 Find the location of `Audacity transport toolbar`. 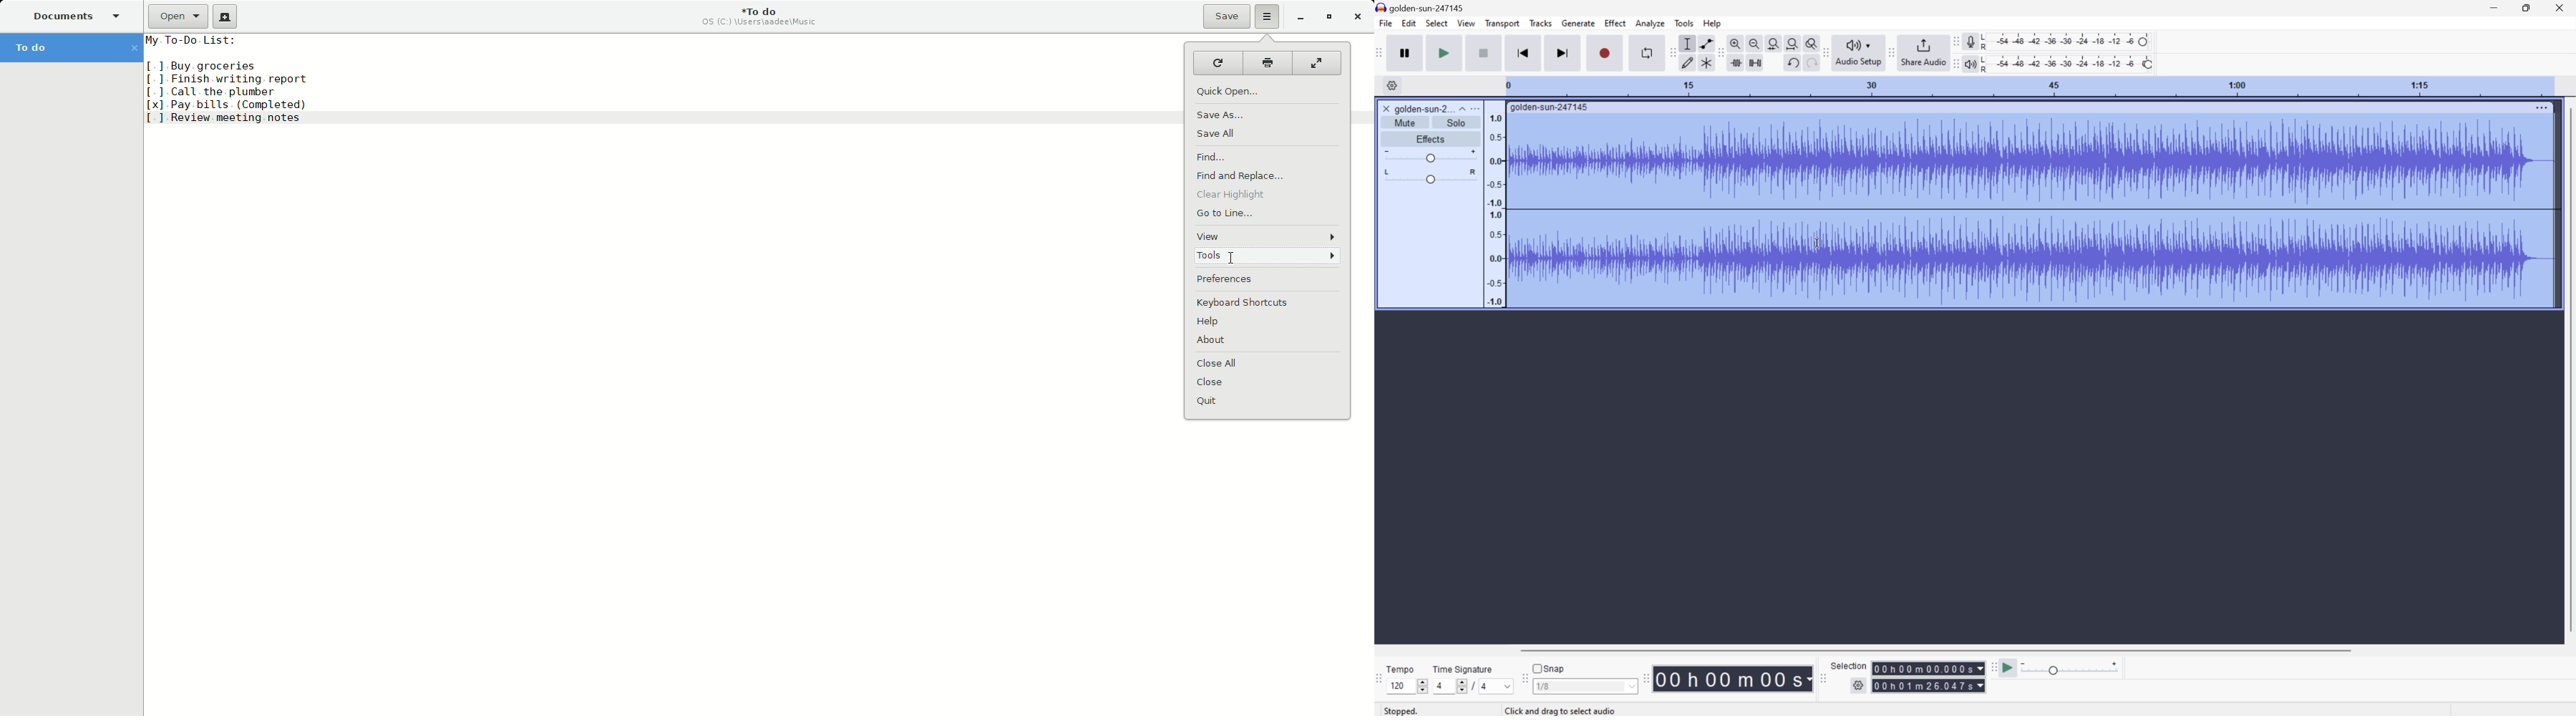

Audacity transport toolbar is located at coordinates (1382, 51).